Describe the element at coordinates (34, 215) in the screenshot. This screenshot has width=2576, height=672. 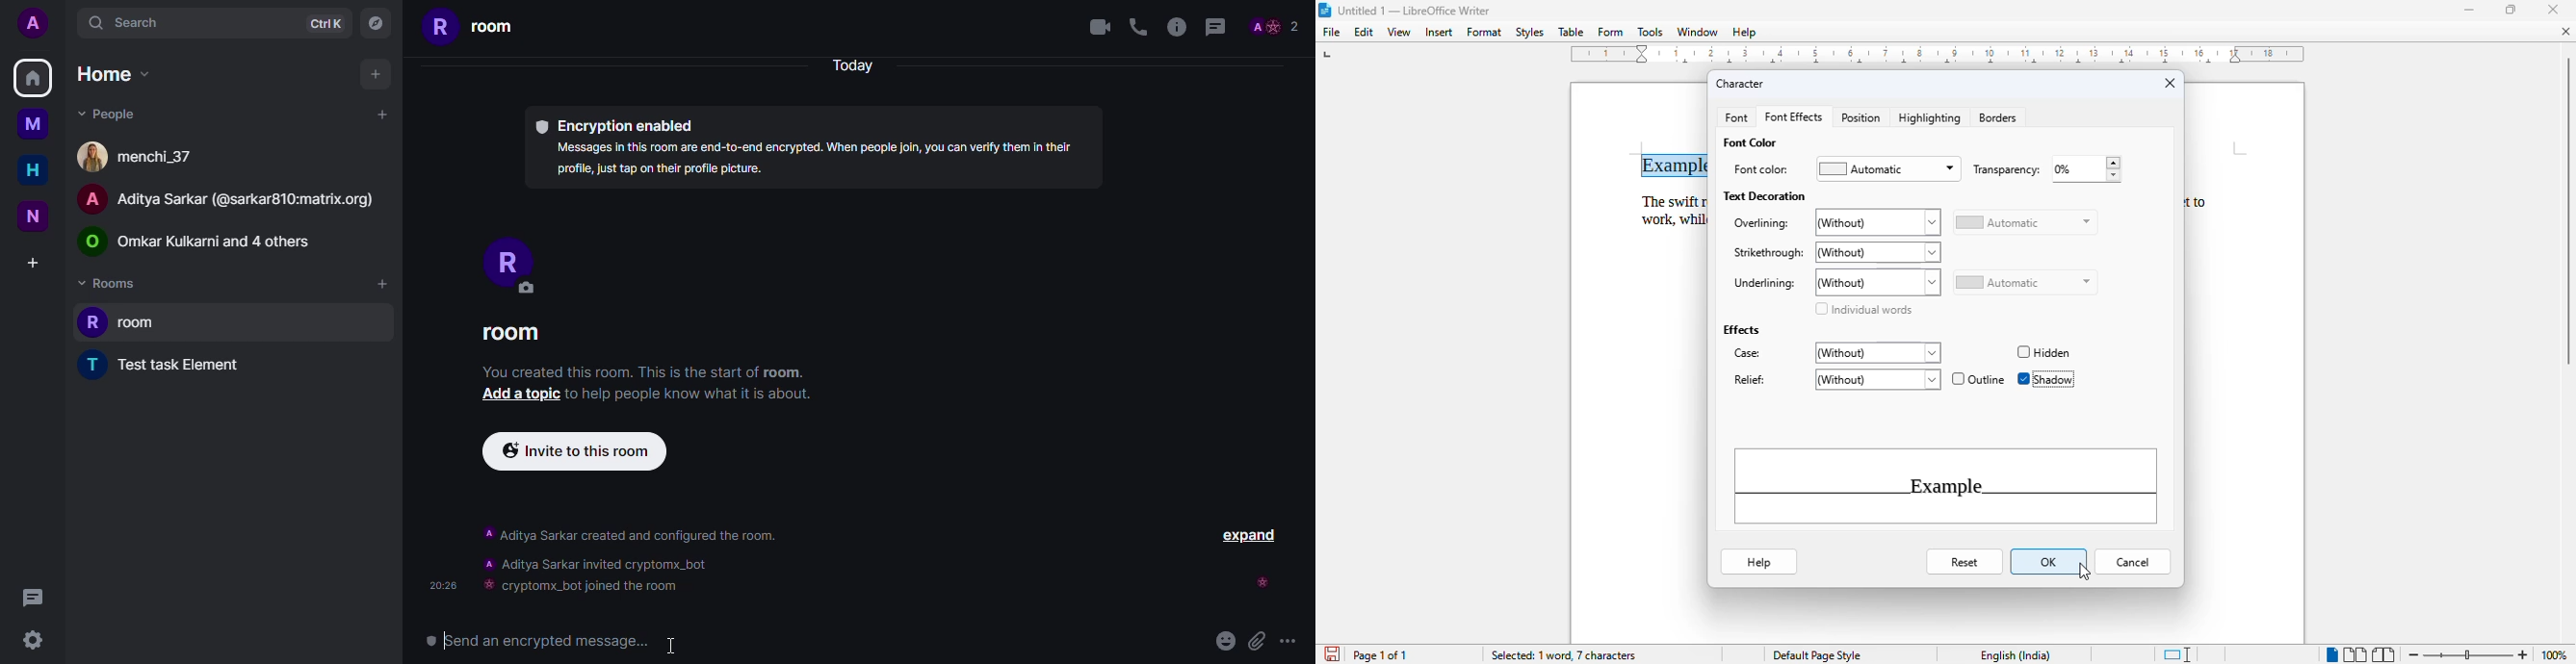
I see `new` at that location.